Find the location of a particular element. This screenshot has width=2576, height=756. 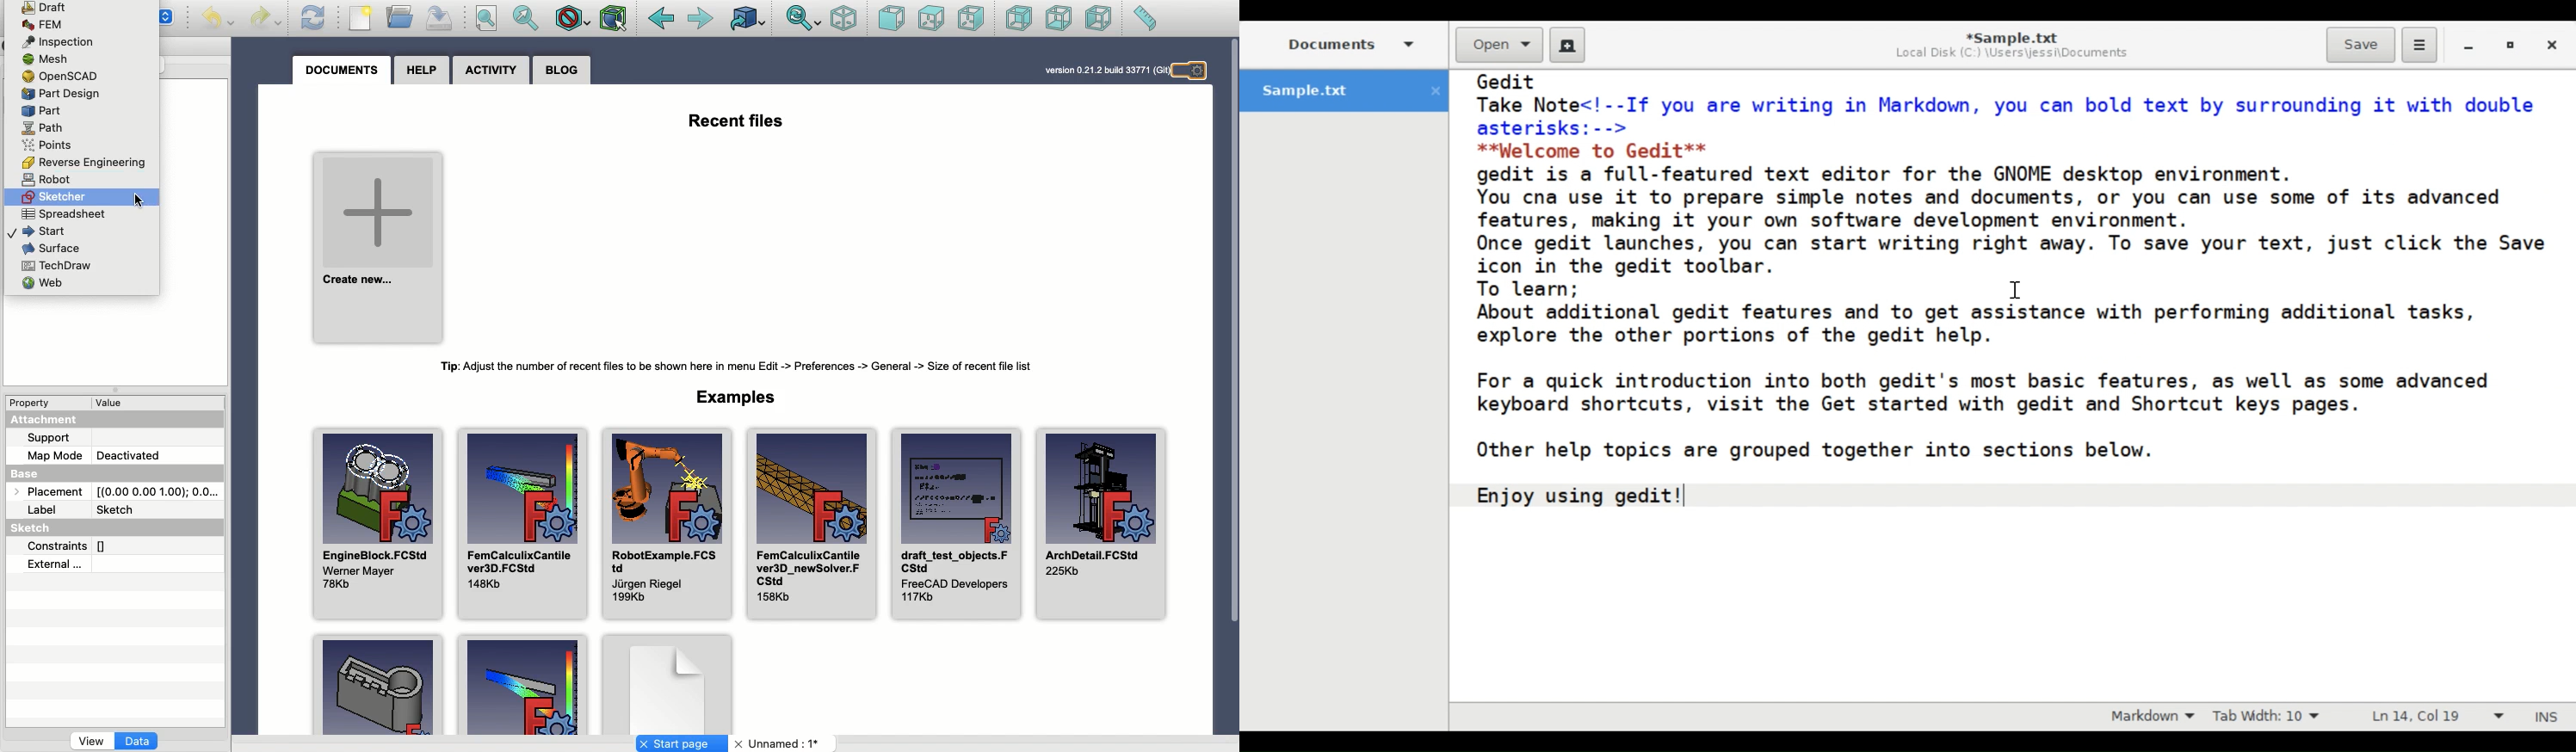

Left is located at coordinates (1100, 18).